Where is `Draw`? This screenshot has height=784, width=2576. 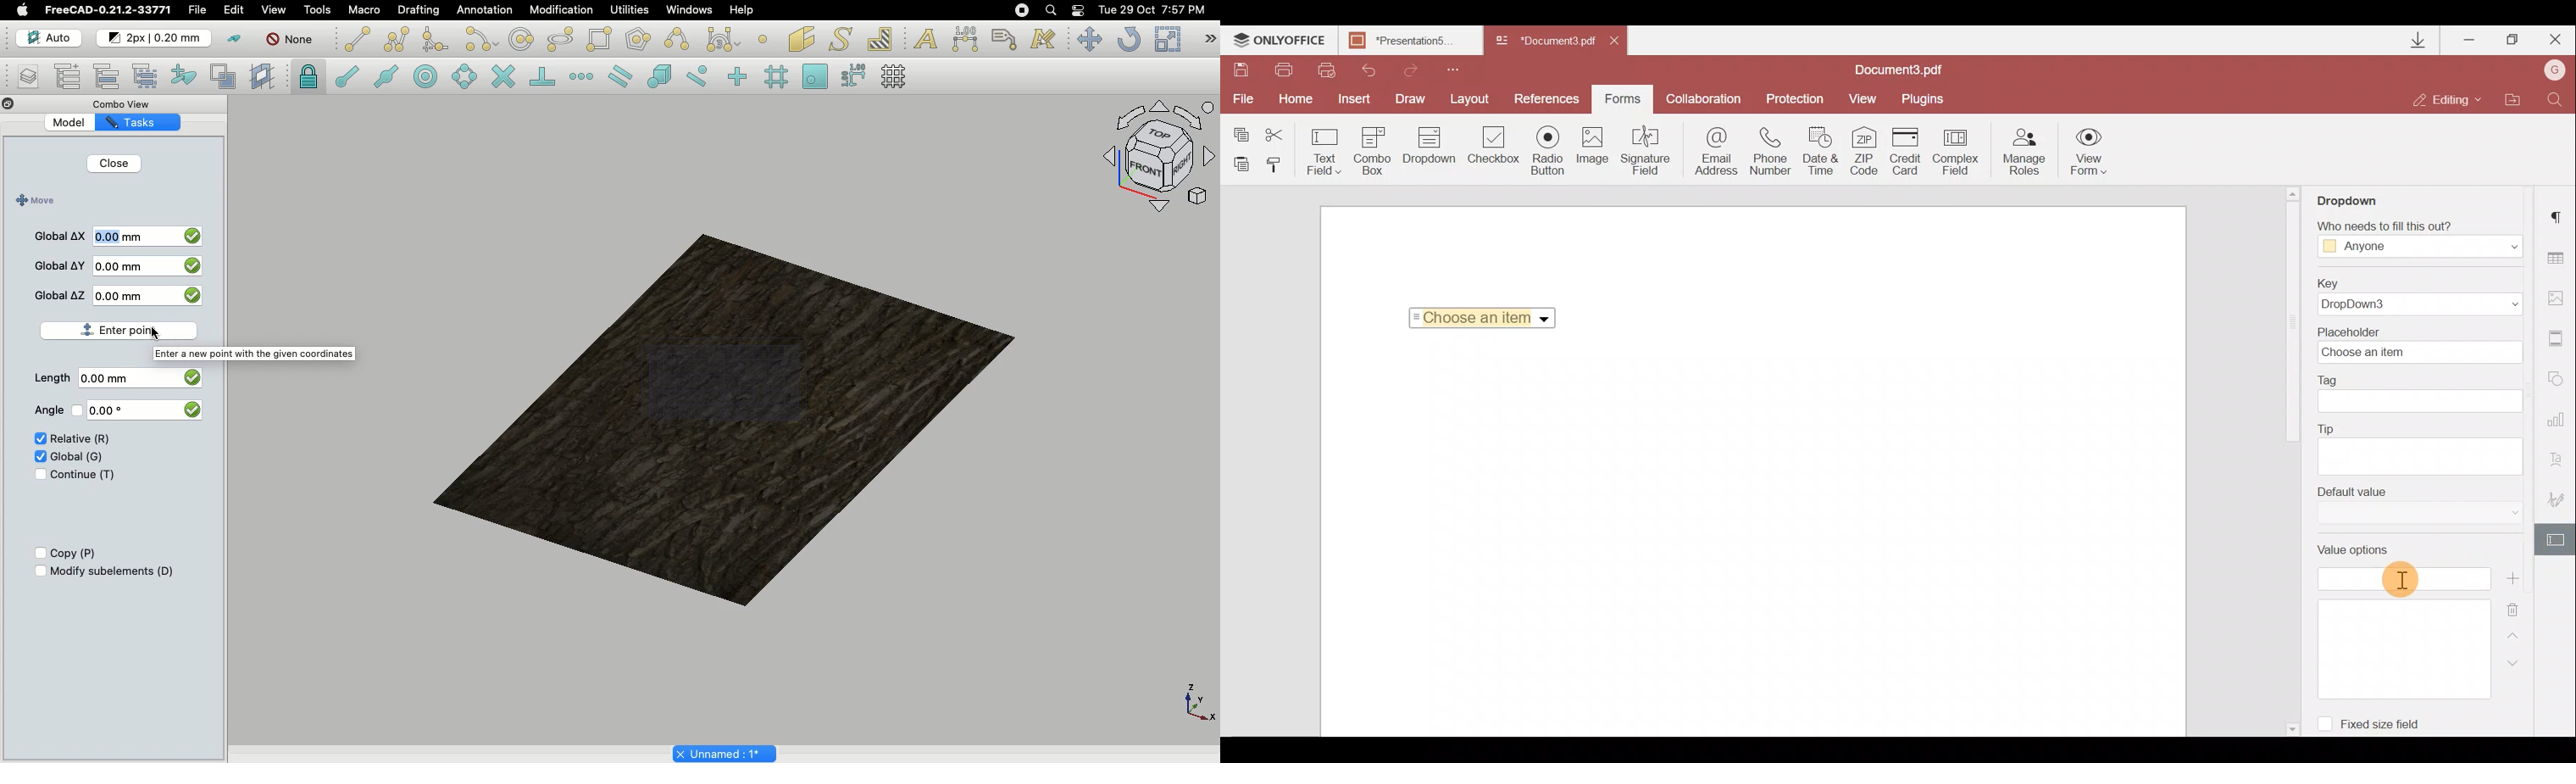
Draw is located at coordinates (1414, 99).